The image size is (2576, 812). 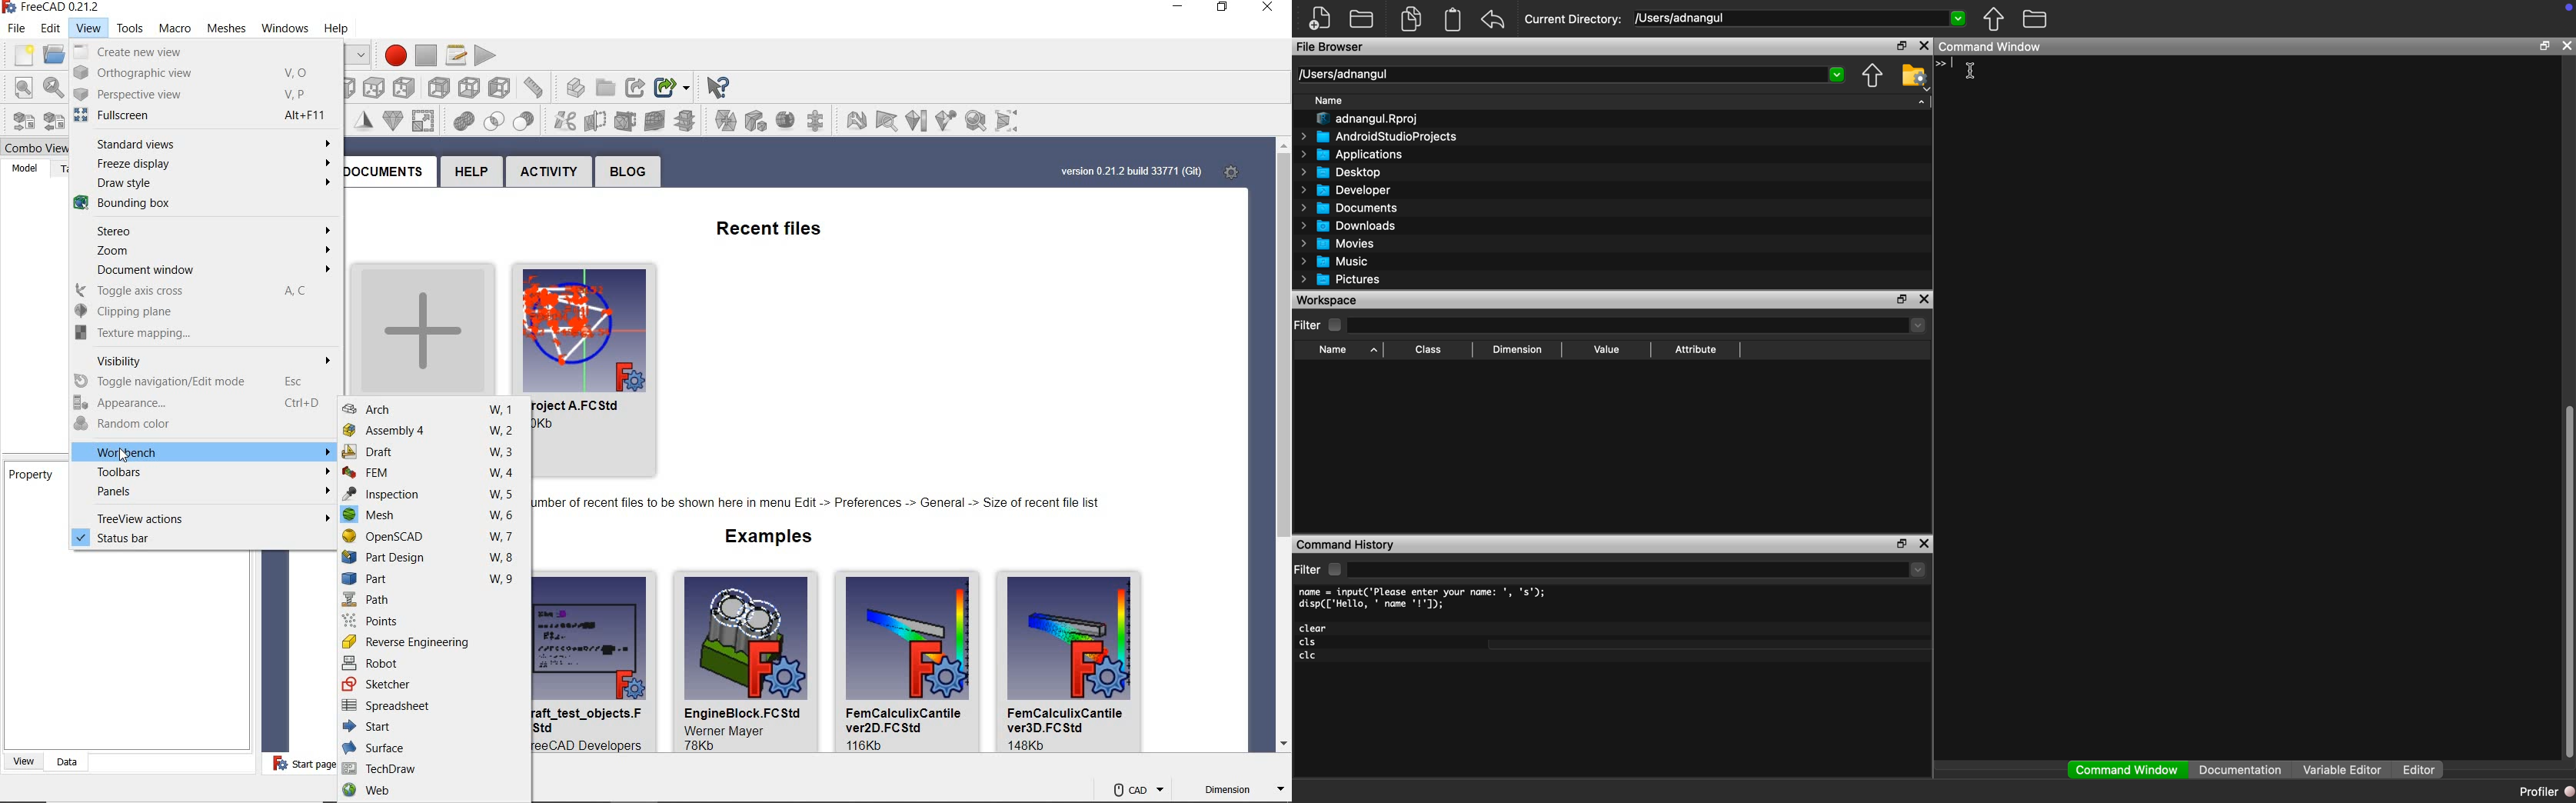 I want to click on arch, so click(x=434, y=410).